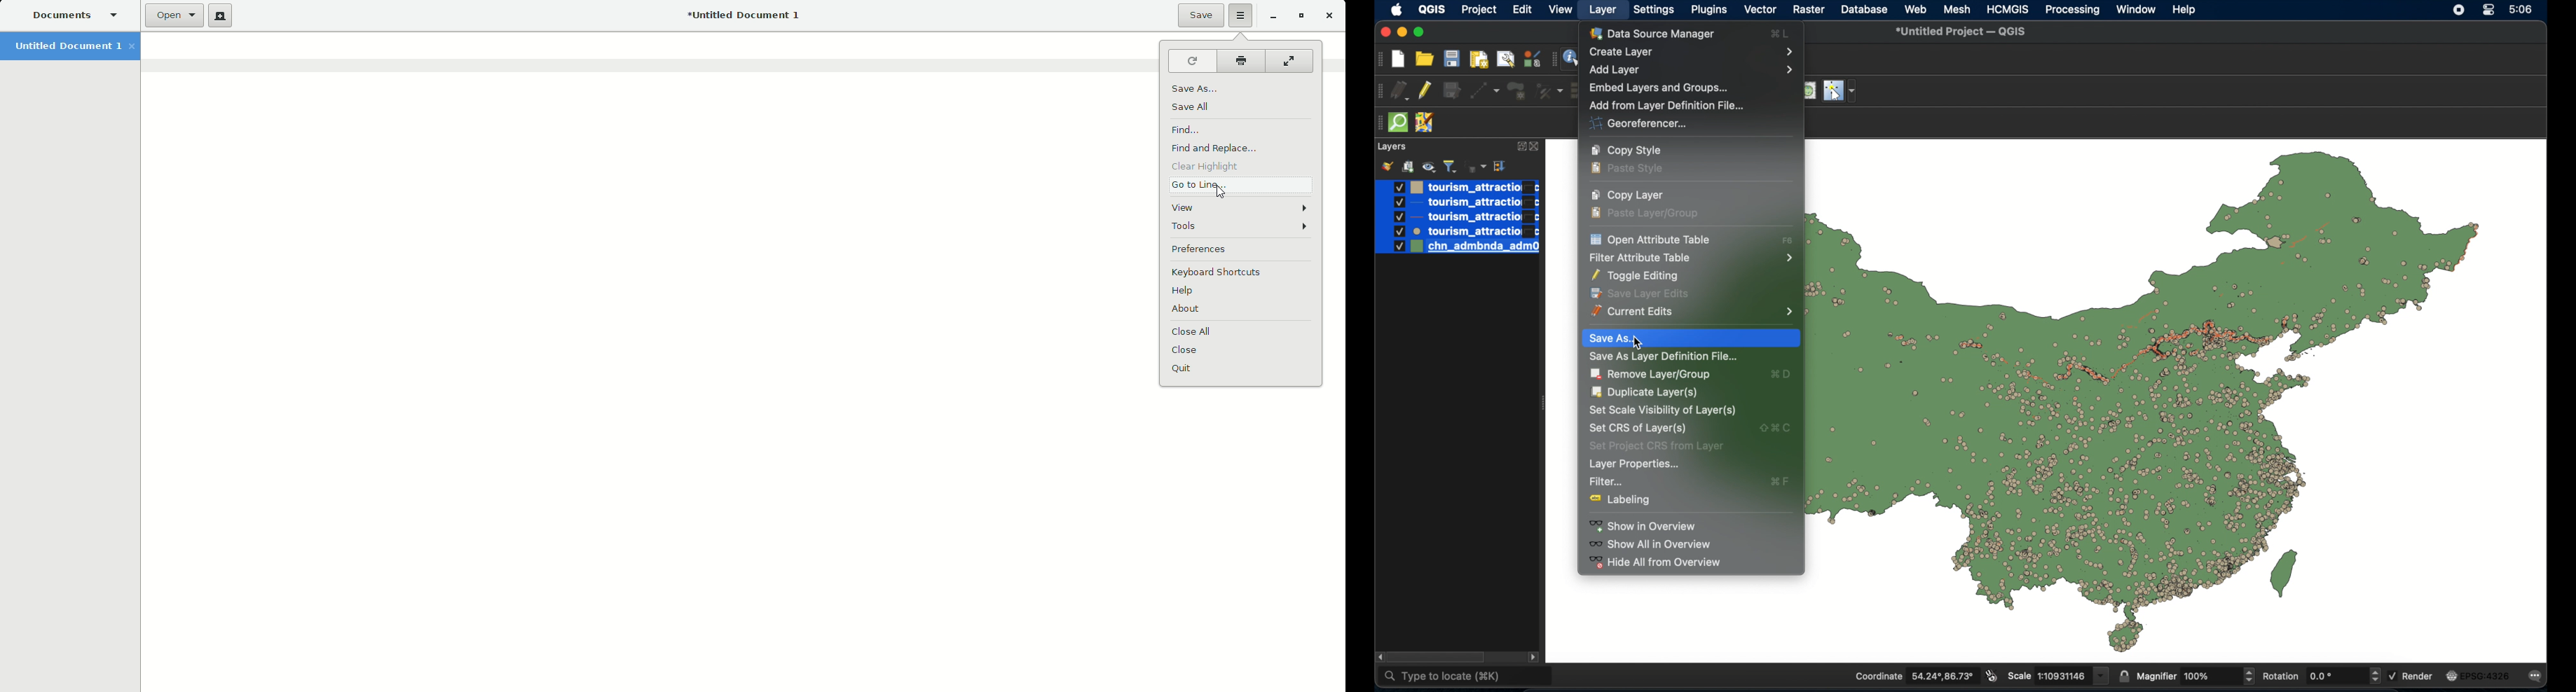 This screenshot has height=700, width=2576. I want to click on filter legend by expression, so click(1476, 165).